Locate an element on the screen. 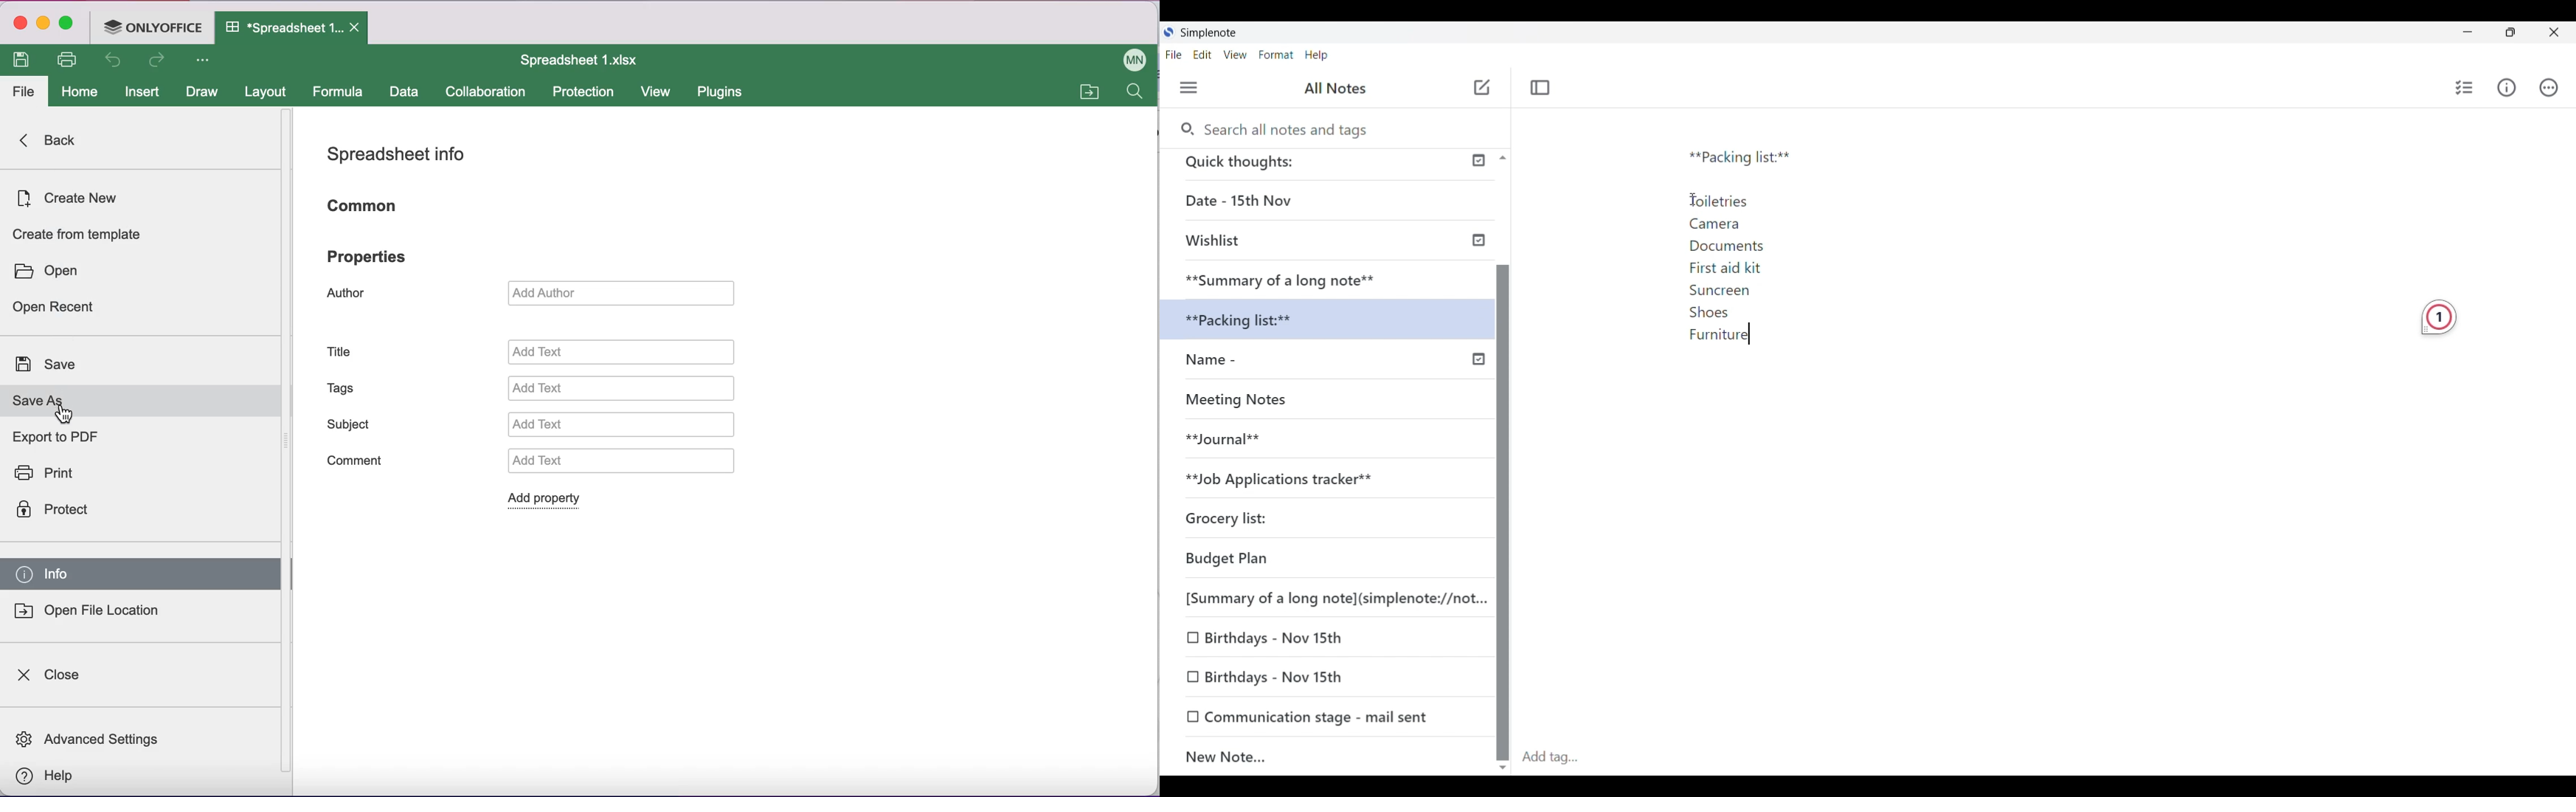 The height and width of the screenshot is (812, 2576). Close interface is located at coordinates (2554, 32).